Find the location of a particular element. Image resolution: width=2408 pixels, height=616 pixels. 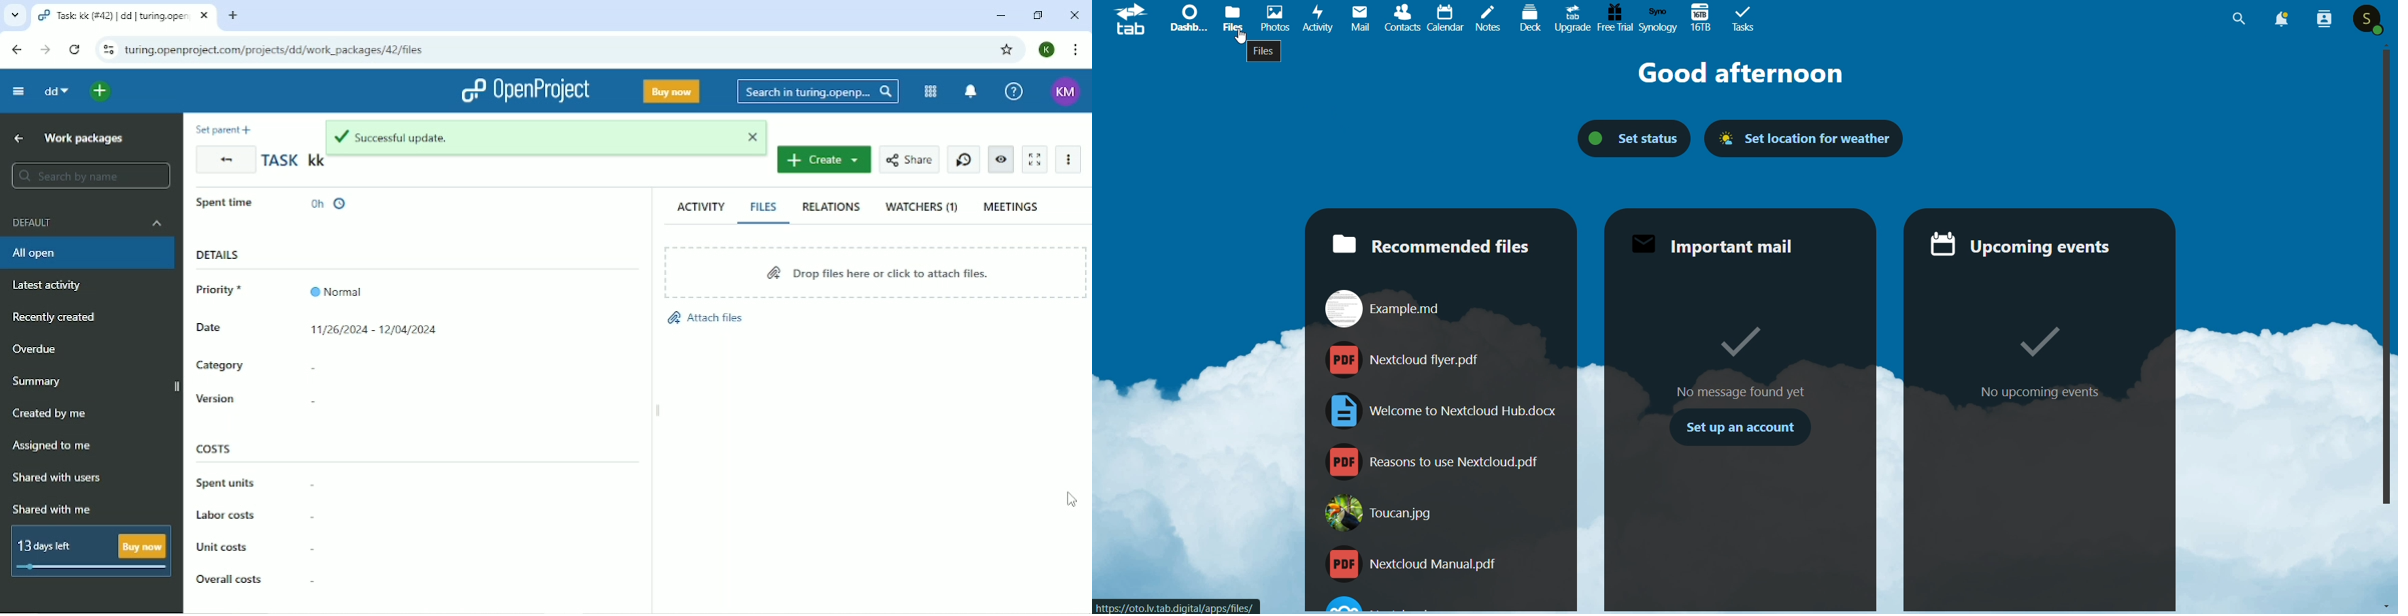

dashboard is located at coordinates (1187, 22).